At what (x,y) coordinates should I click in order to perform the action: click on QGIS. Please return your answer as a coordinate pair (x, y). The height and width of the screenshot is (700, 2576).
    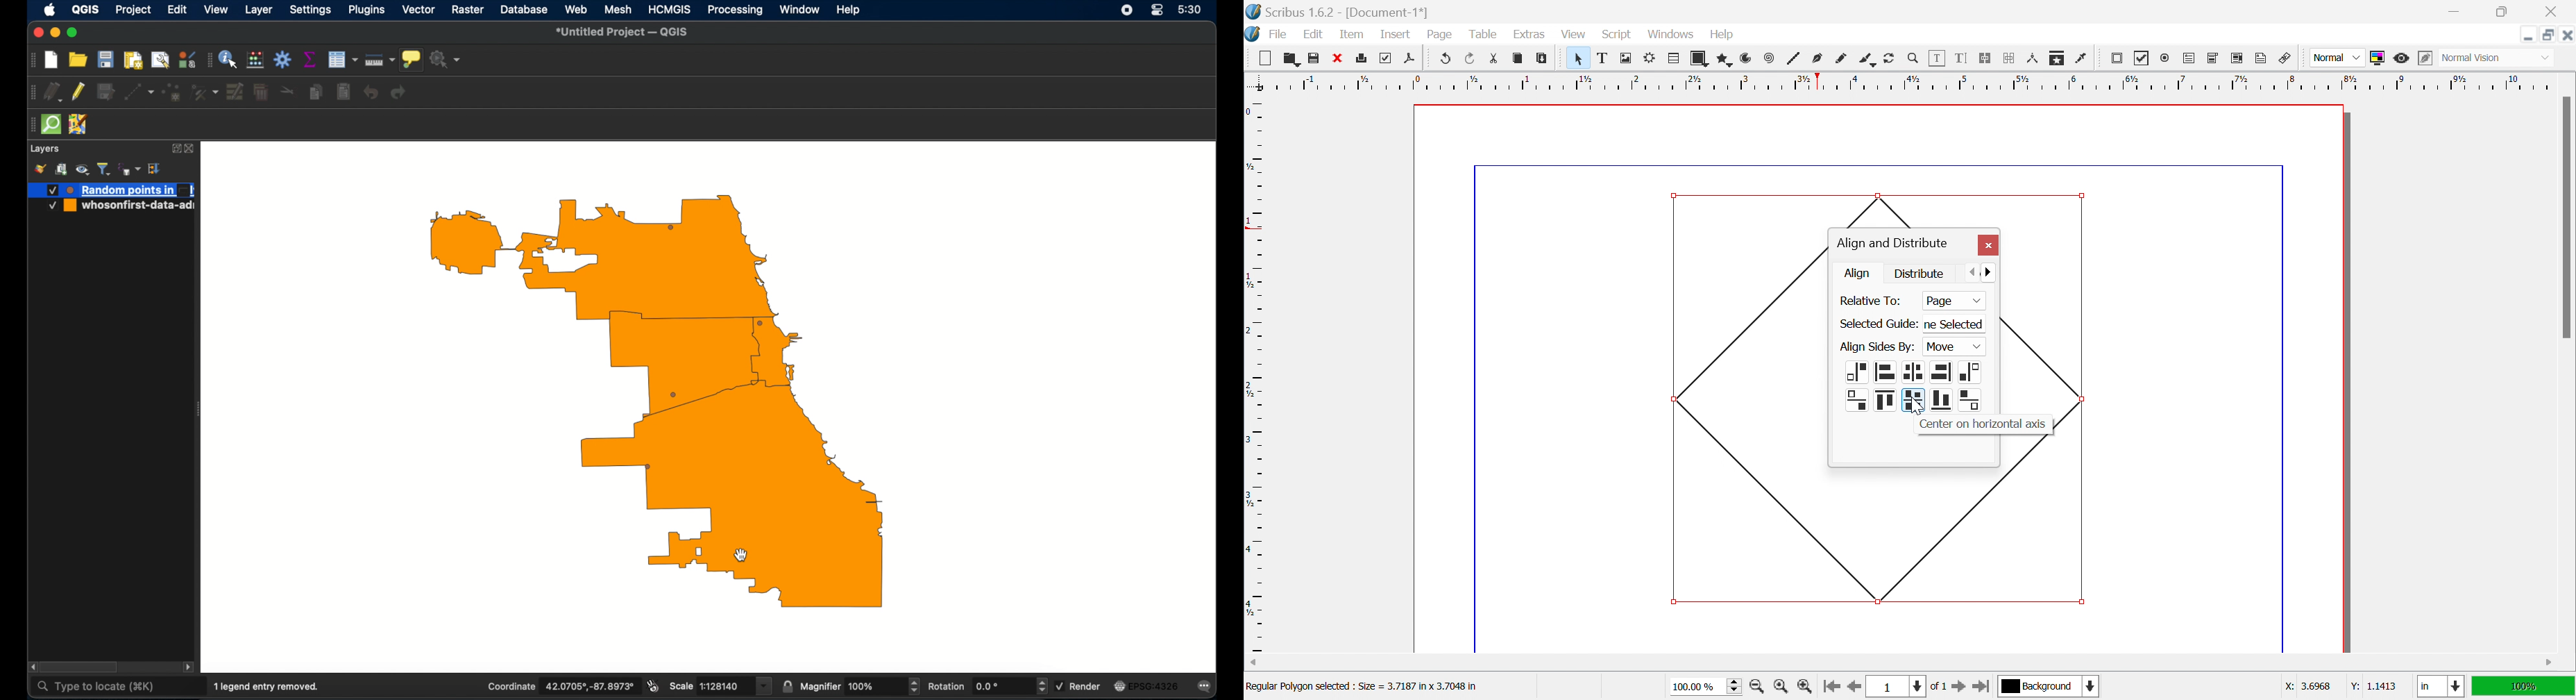
    Looking at the image, I should click on (85, 10).